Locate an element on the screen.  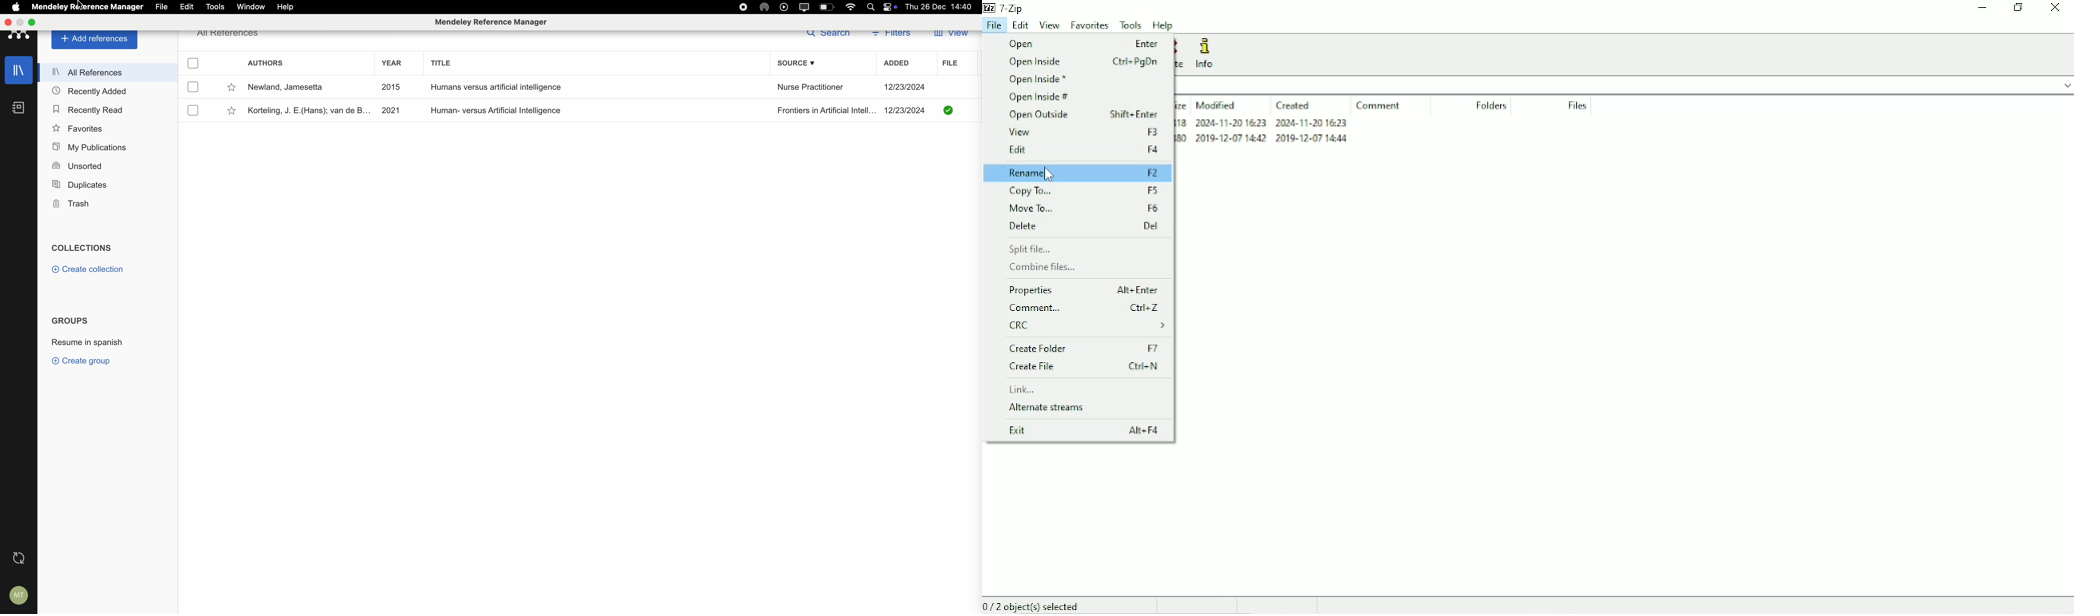
Spotlight search is located at coordinates (874, 6).